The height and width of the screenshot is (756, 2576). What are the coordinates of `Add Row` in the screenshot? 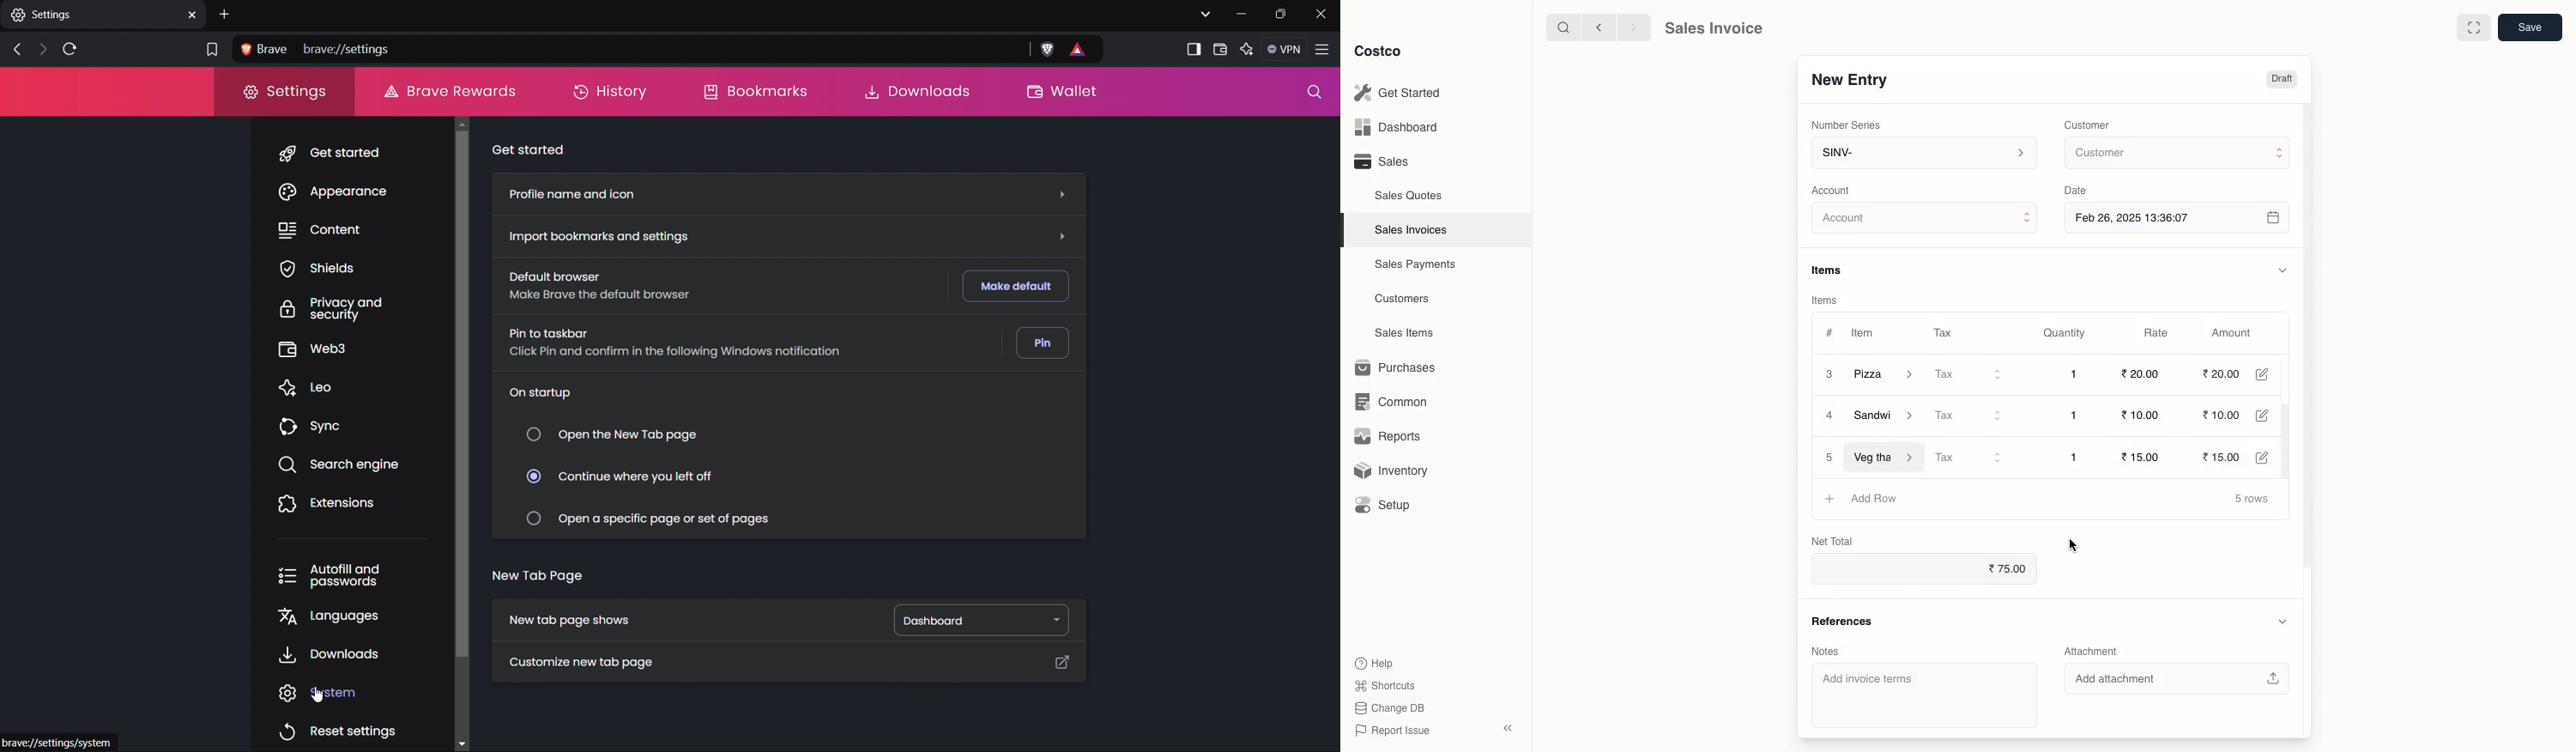 It's located at (1874, 496).